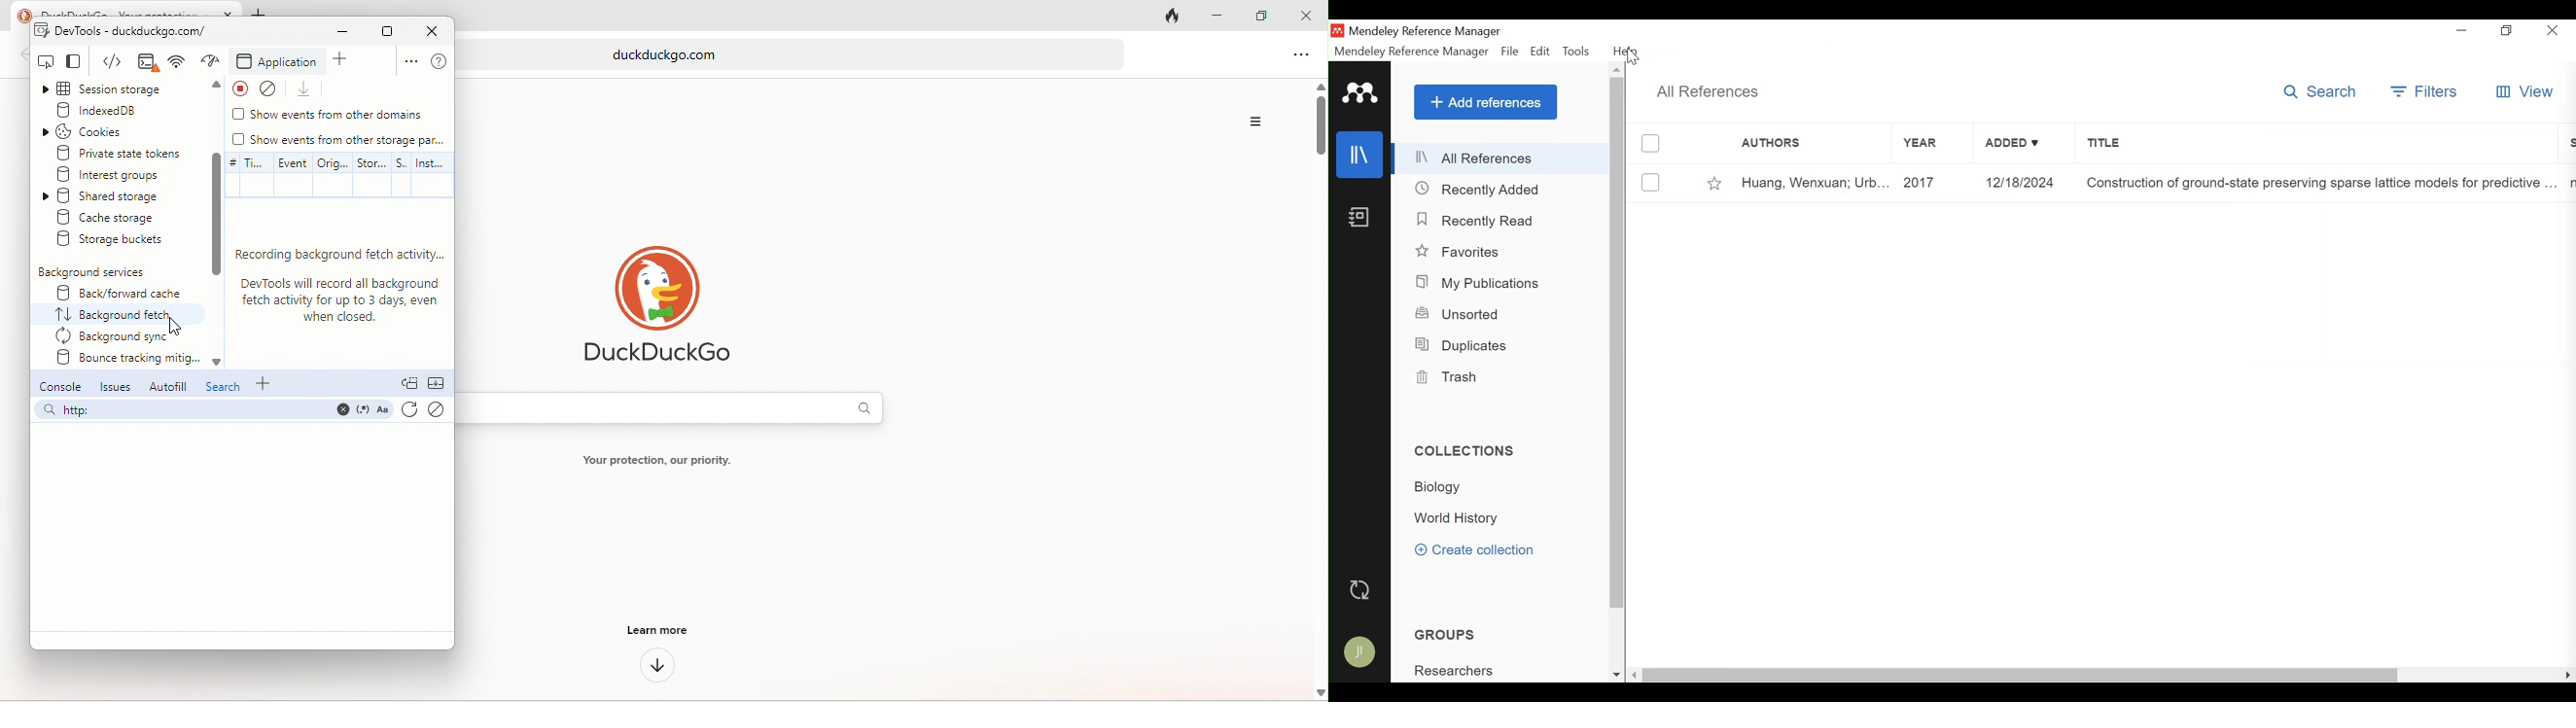 Image resolution: width=2576 pixels, height=728 pixels. I want to click on Collection, so click(1456, 519).